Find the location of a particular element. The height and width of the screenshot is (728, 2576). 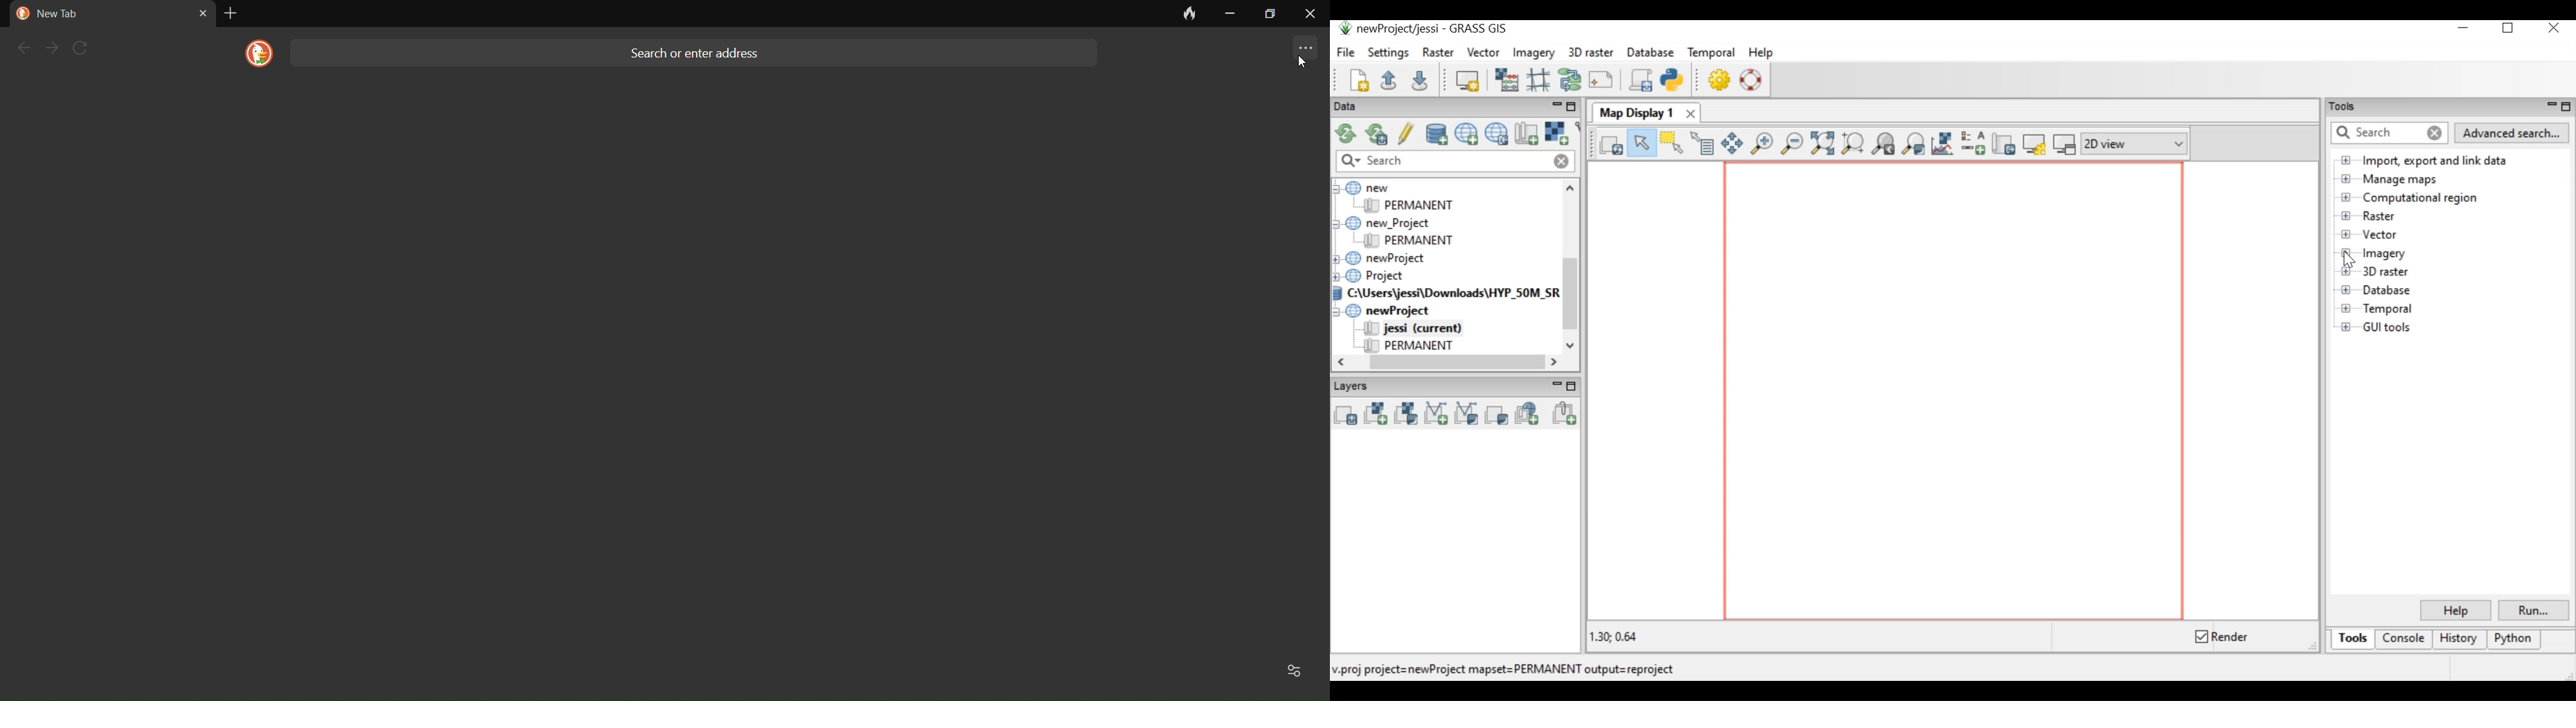

Query raster/vector map is located at coordinates (1701, 143).